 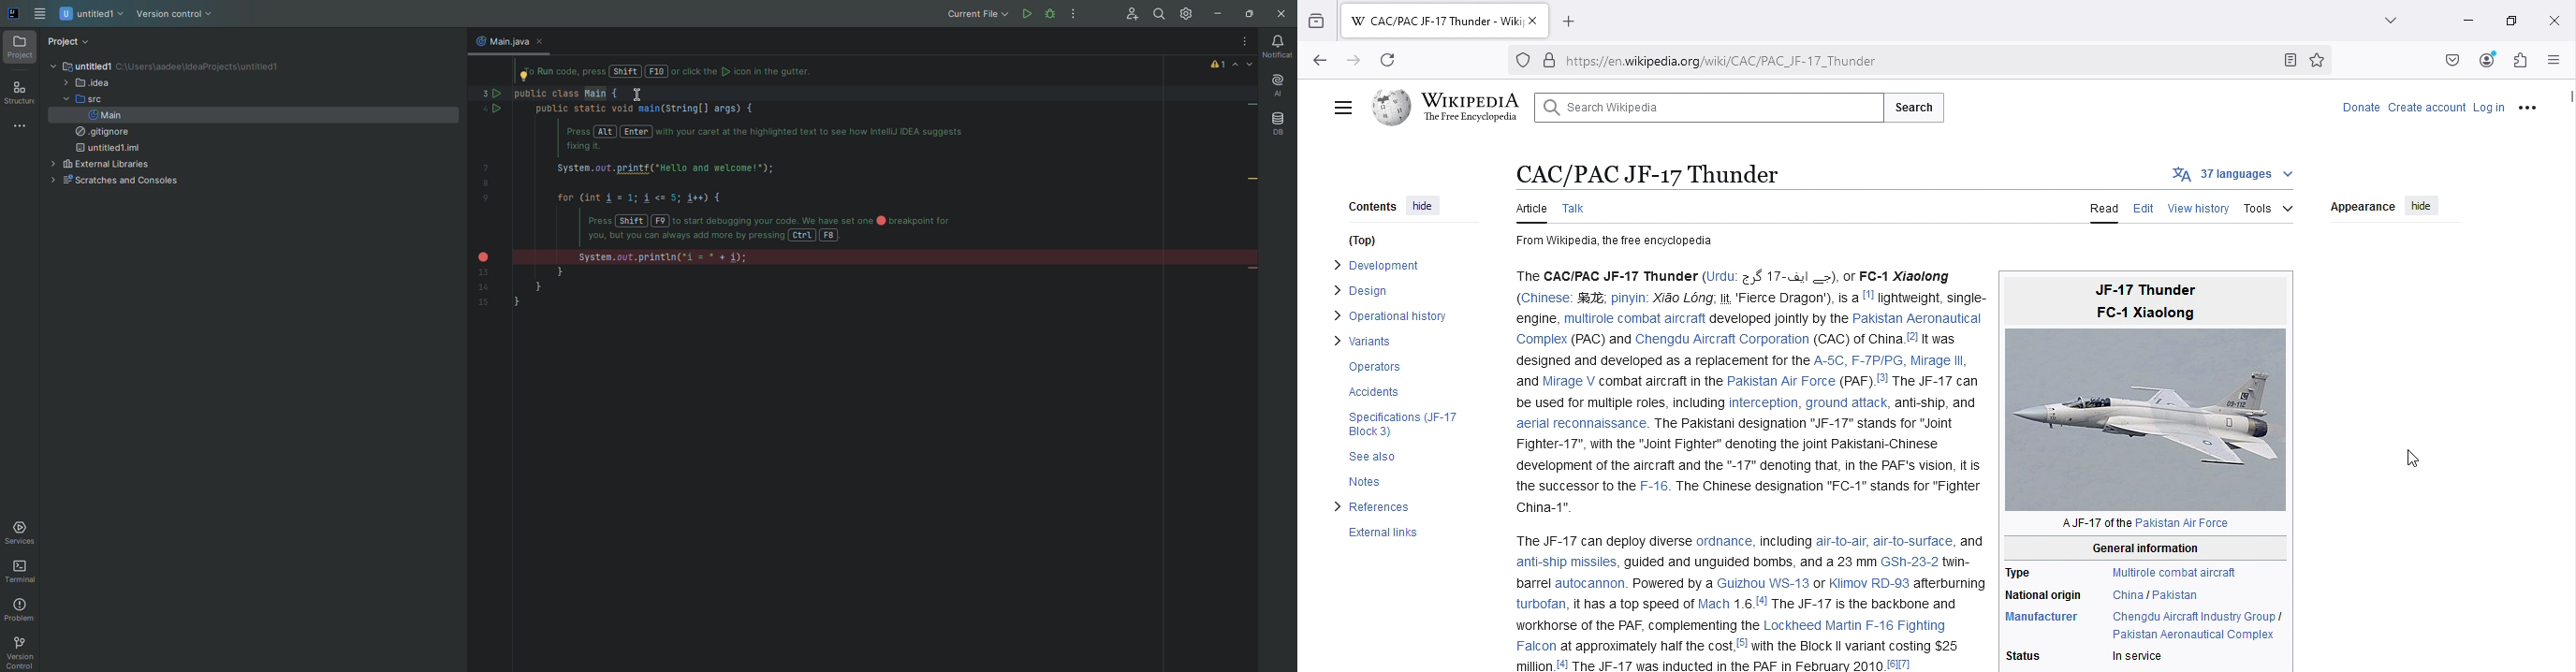 I want to click on Close, so click(x=1279, y=14).